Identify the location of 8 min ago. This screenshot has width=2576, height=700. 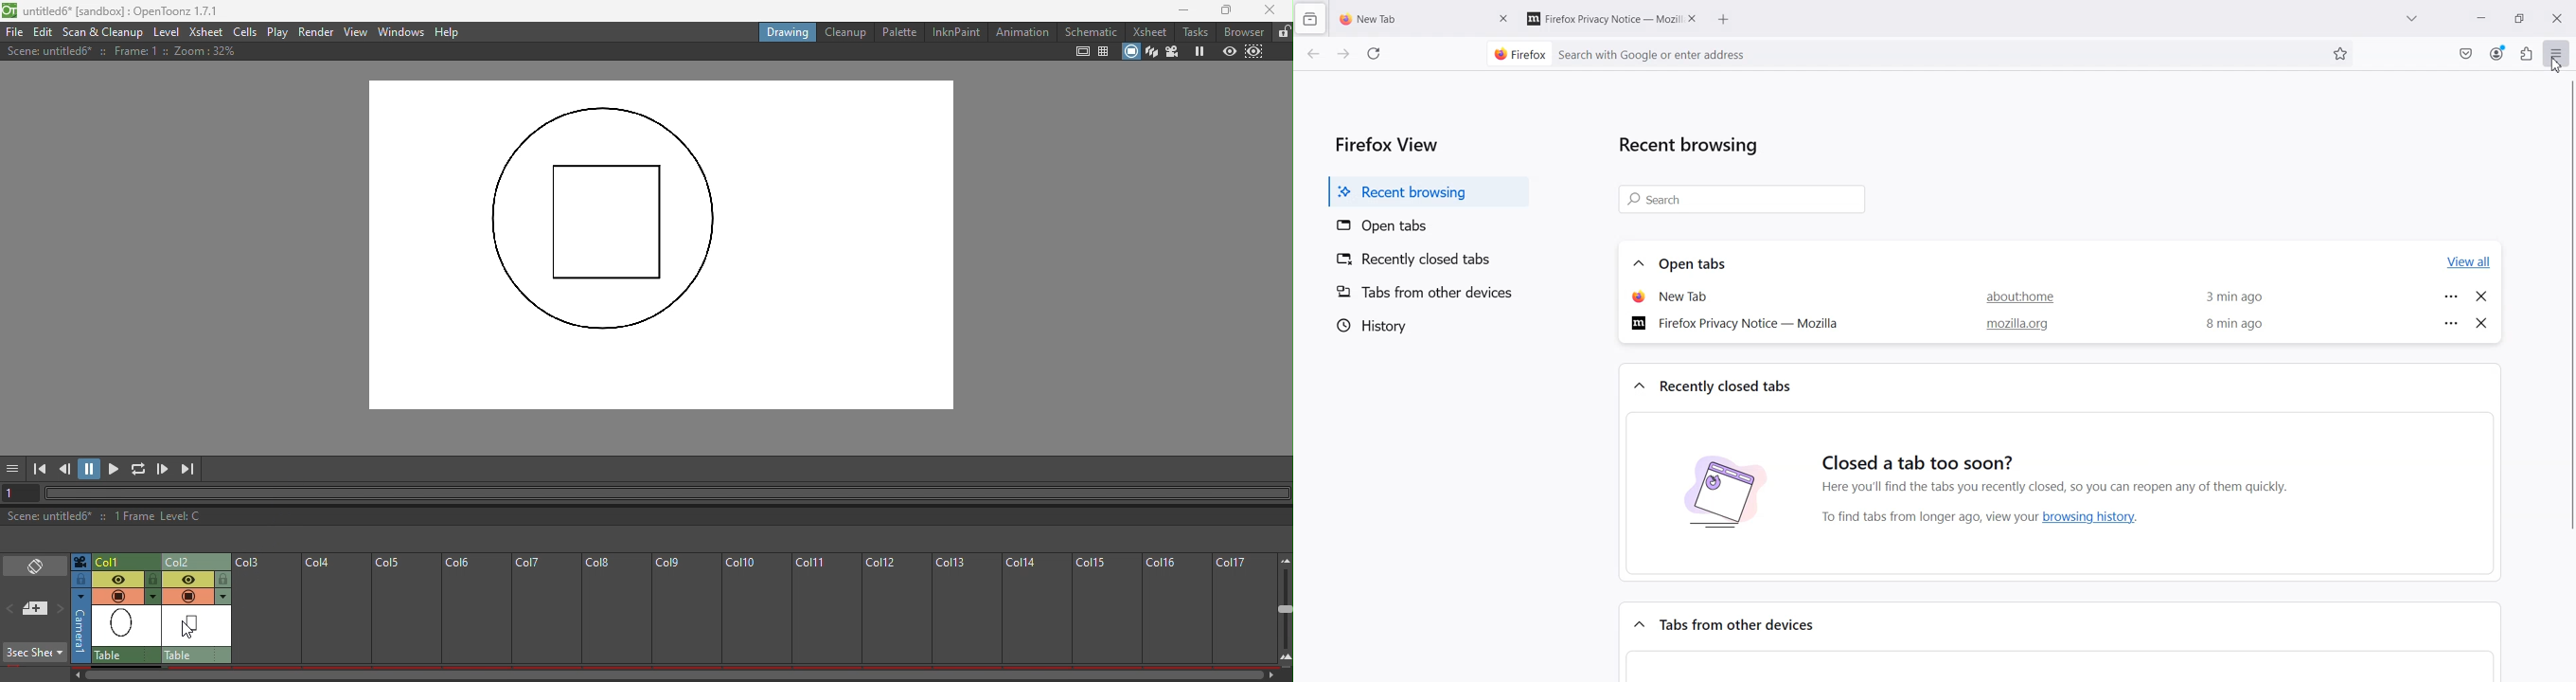
(2234, 325).